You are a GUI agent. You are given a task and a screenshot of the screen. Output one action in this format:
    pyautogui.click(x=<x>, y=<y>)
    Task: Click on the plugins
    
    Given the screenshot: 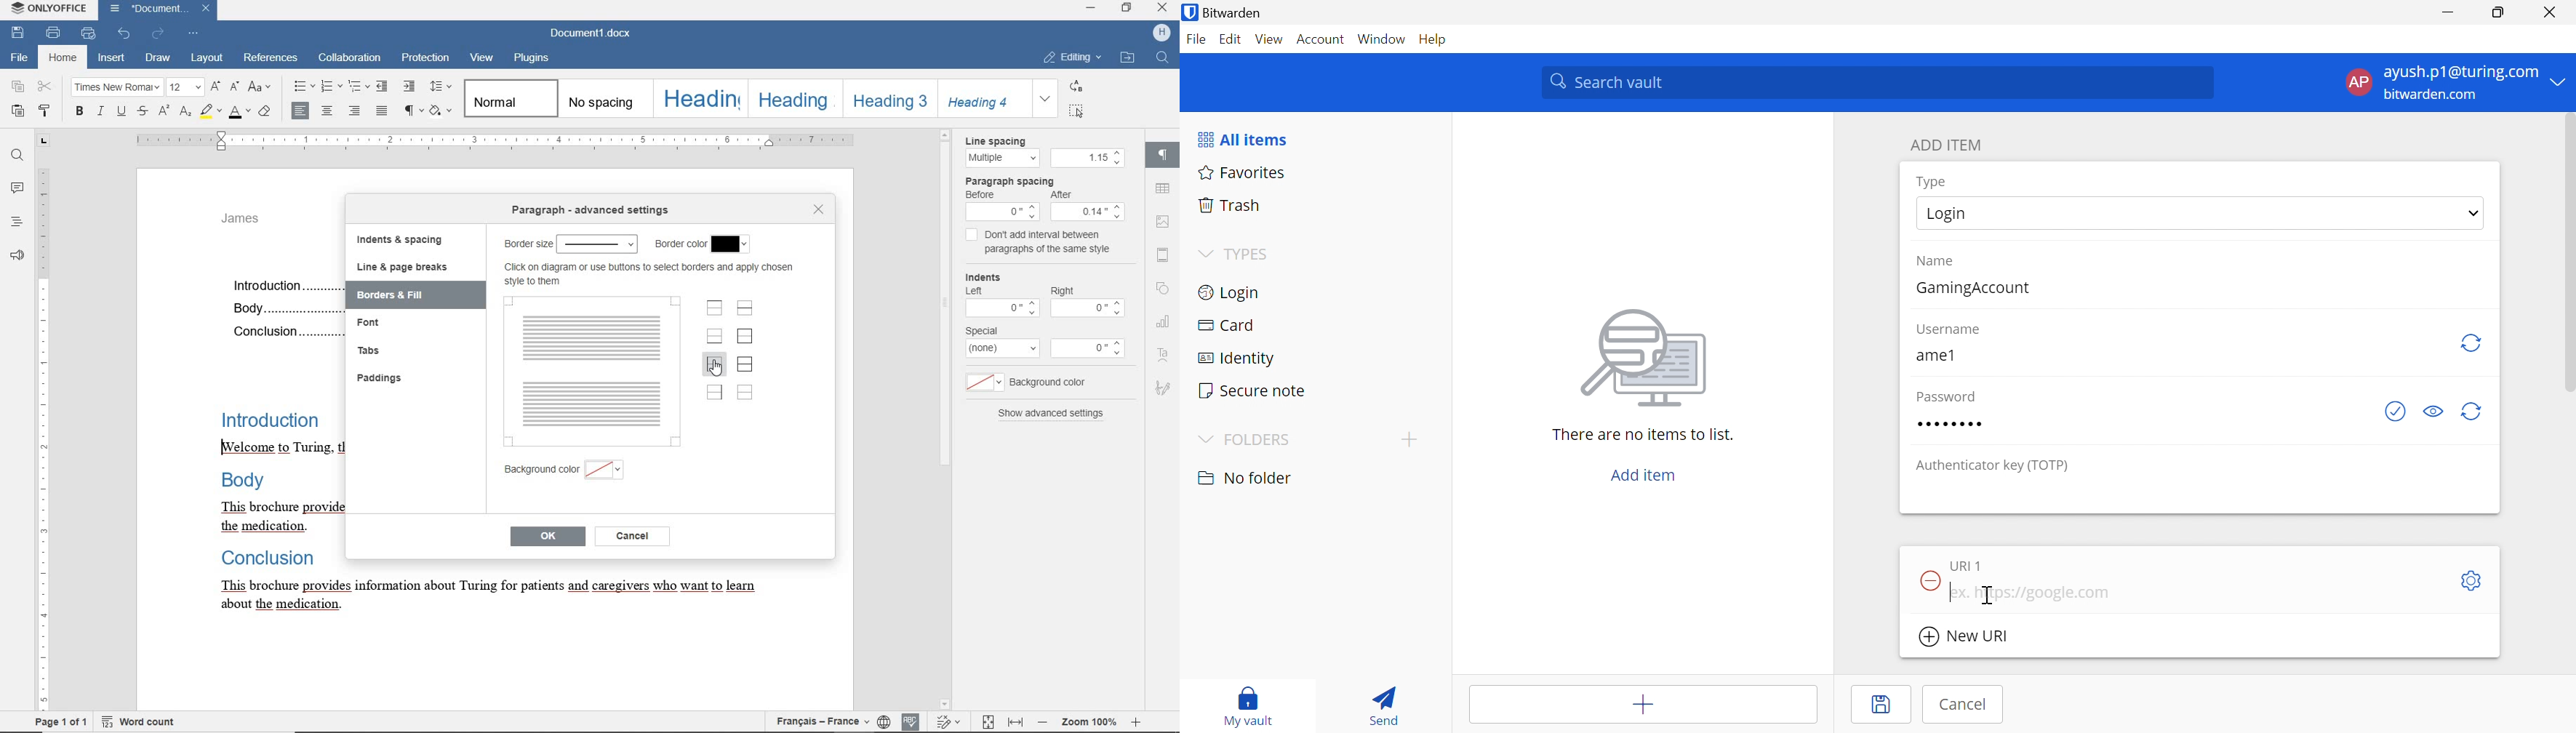 What is the action you would take?
    pyautogui.click(x=532, y=59)
    